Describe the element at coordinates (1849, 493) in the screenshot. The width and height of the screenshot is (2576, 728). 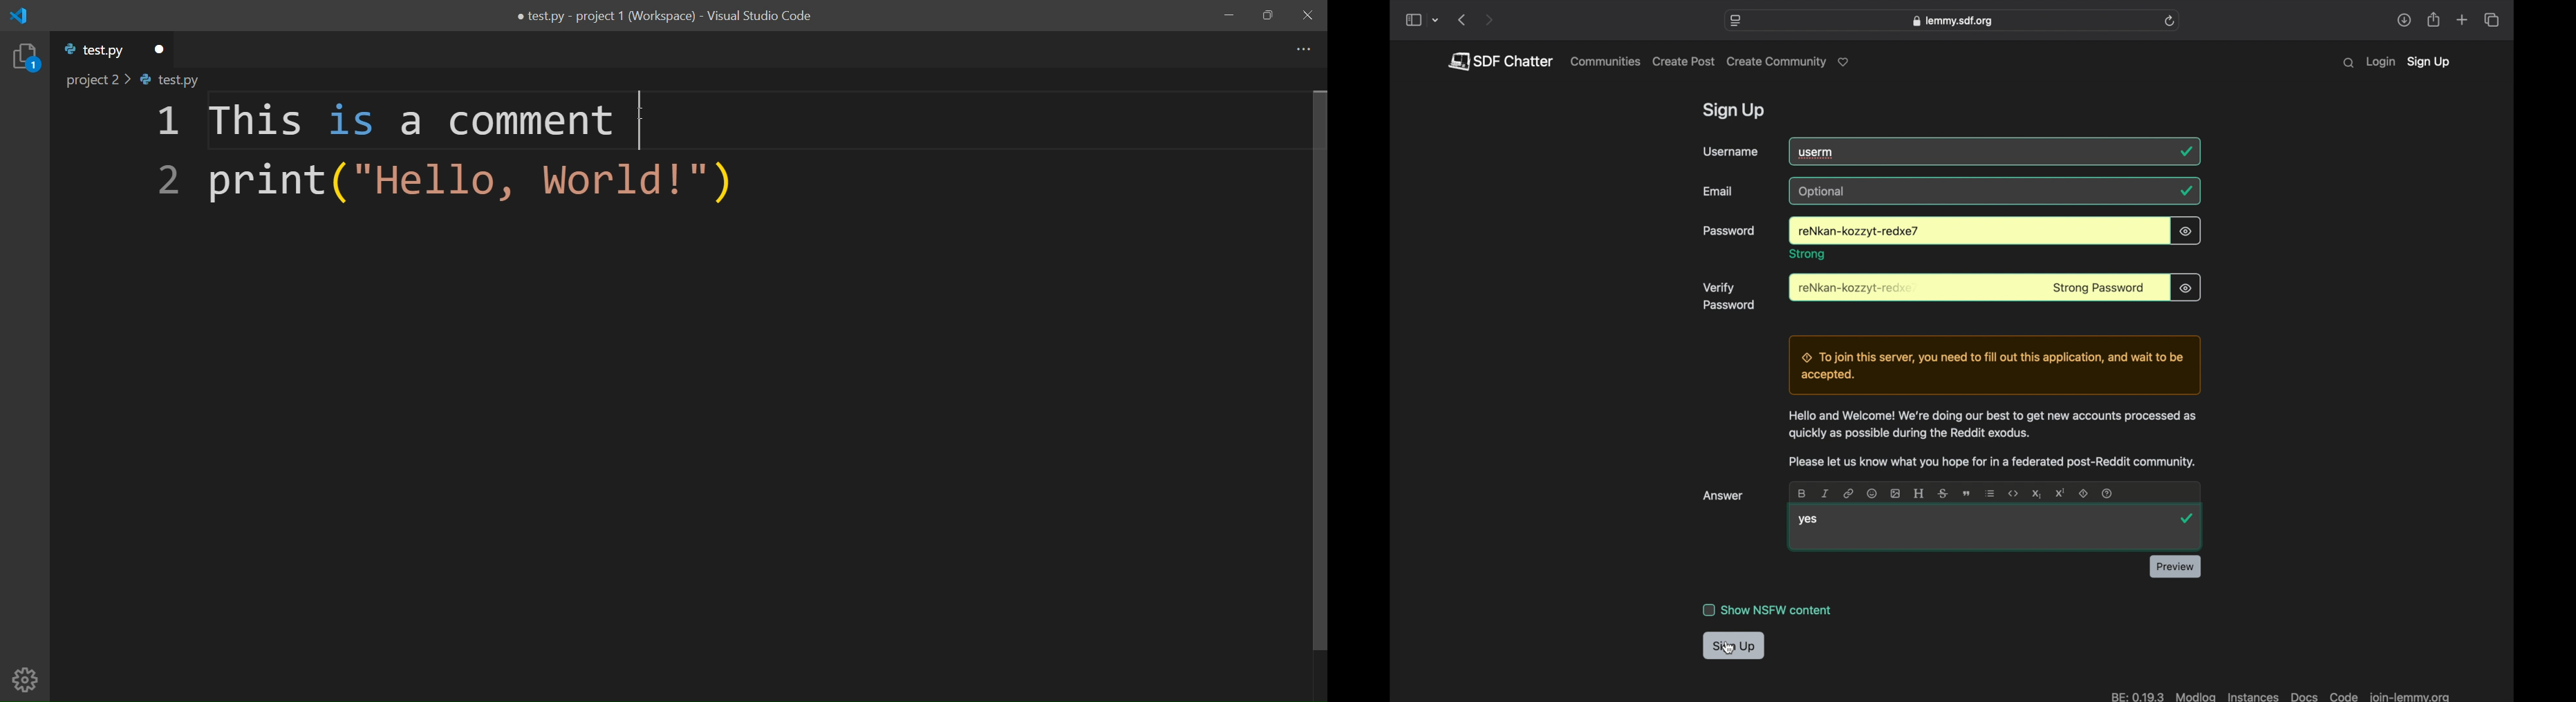
I see `link` at that location.